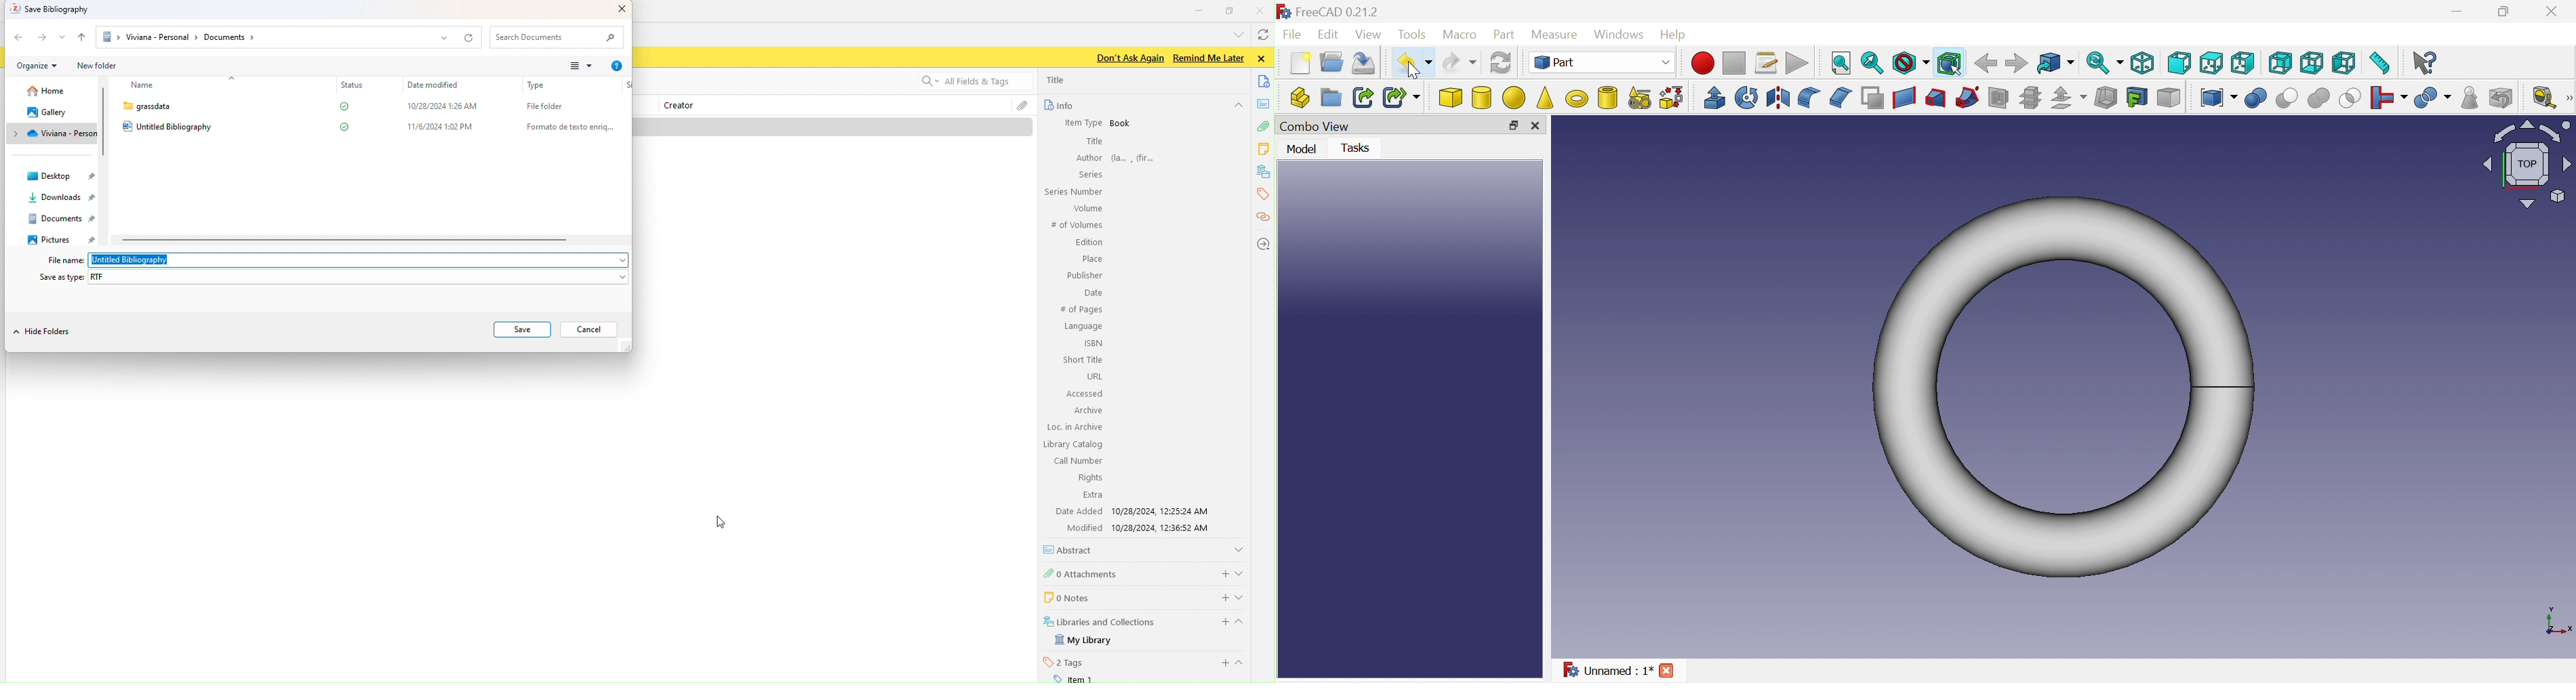 This screenshot has width=2576, height=700. What do you see at coordinates (1262, 243) in the screenshot?
I see `location` at bounding box center [1262, 243].